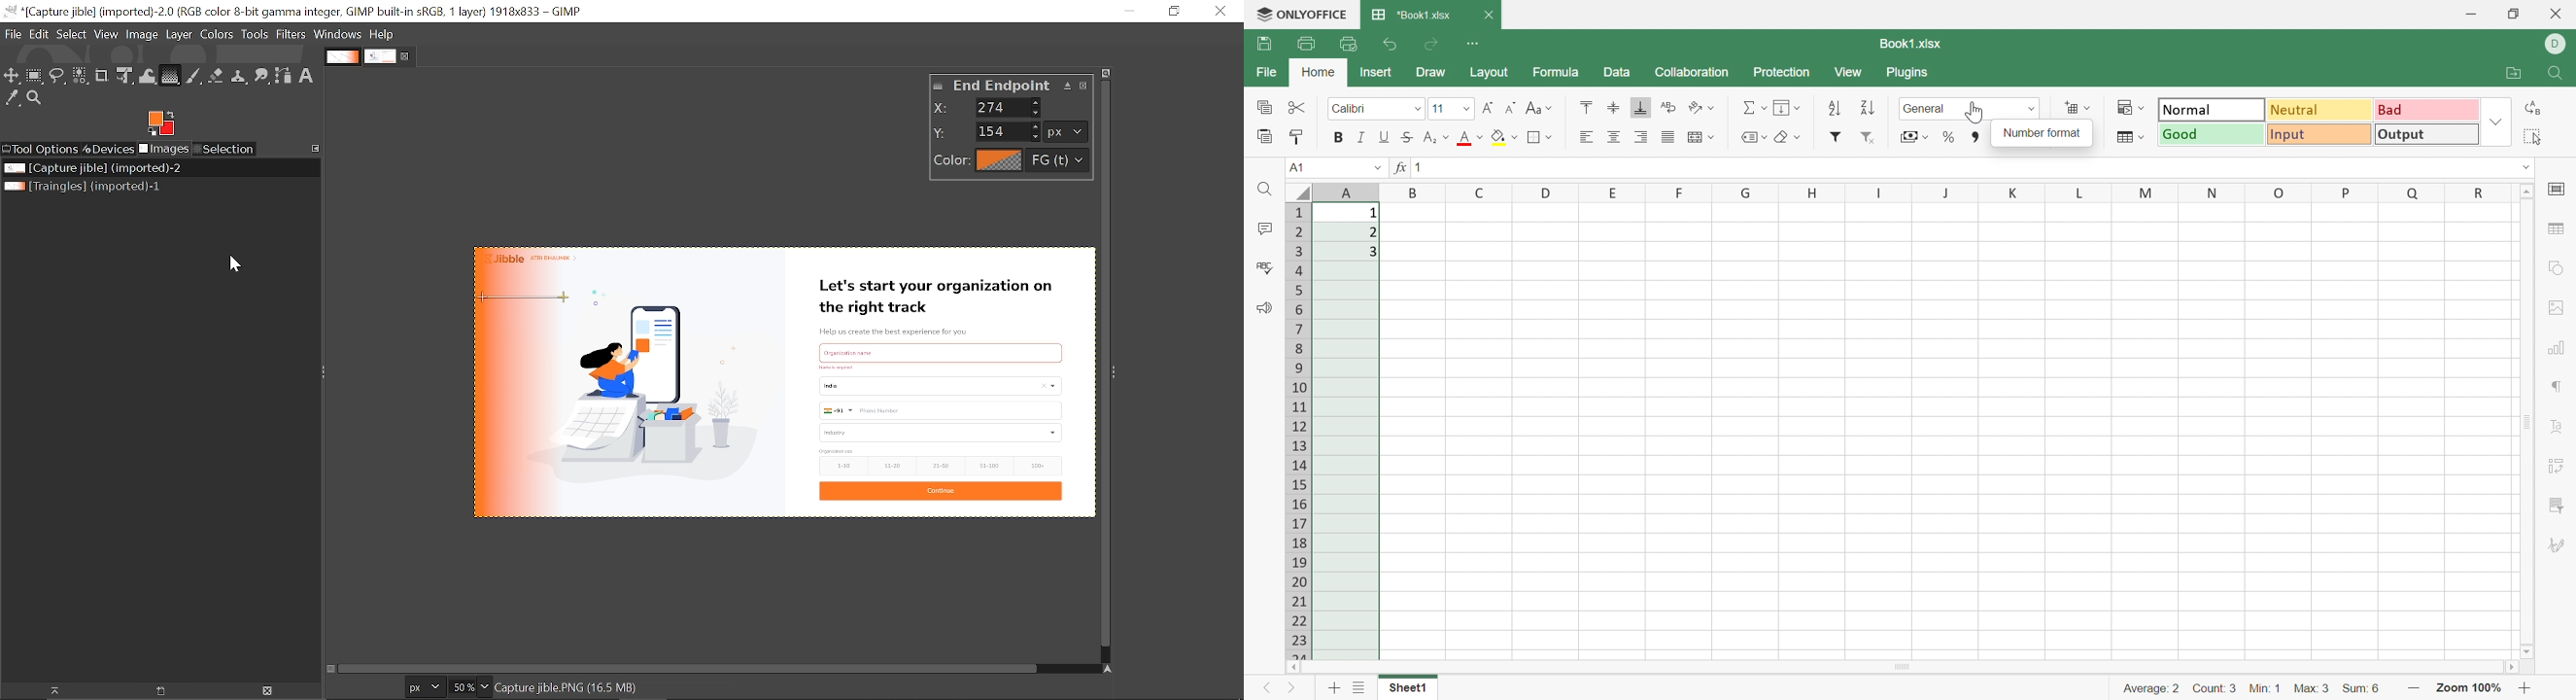 The height and width of the screenshot is (700, 2576). Describe the element at coordinates (1451, 108) in the screenshot. I see `Font size` at that location.